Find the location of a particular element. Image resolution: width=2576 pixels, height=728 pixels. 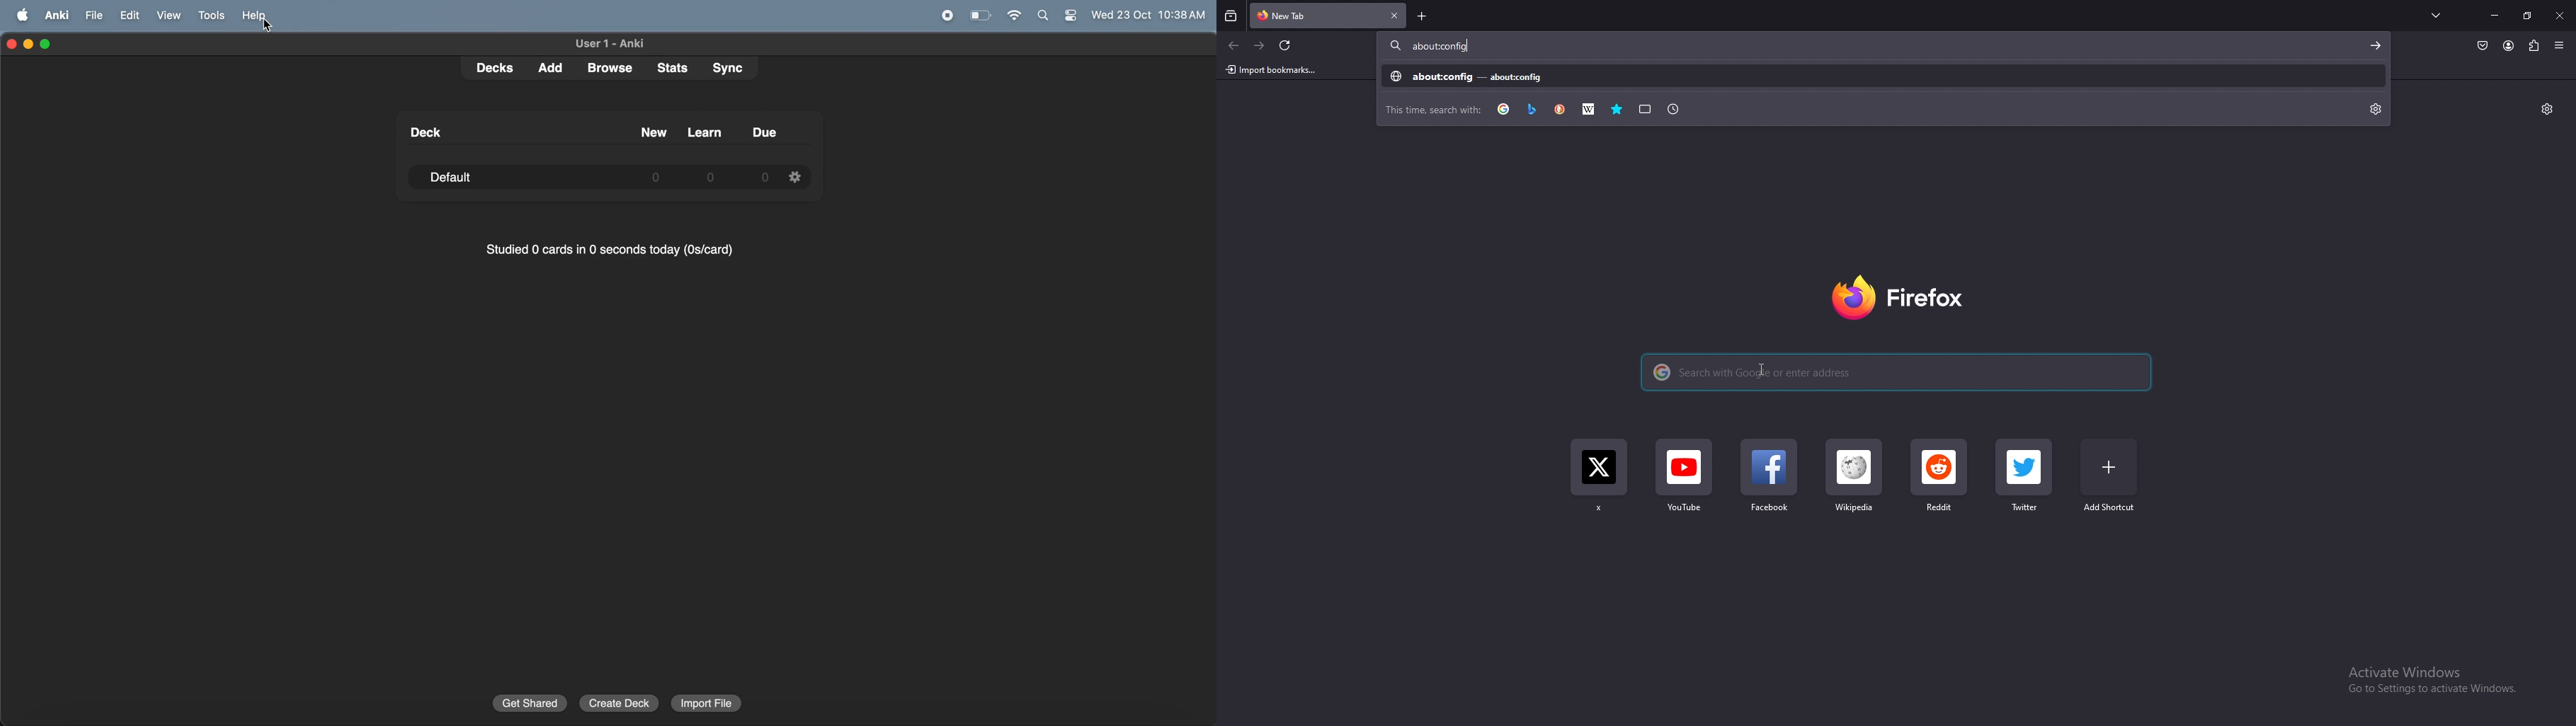

setting is located at coordinates (796, 176).